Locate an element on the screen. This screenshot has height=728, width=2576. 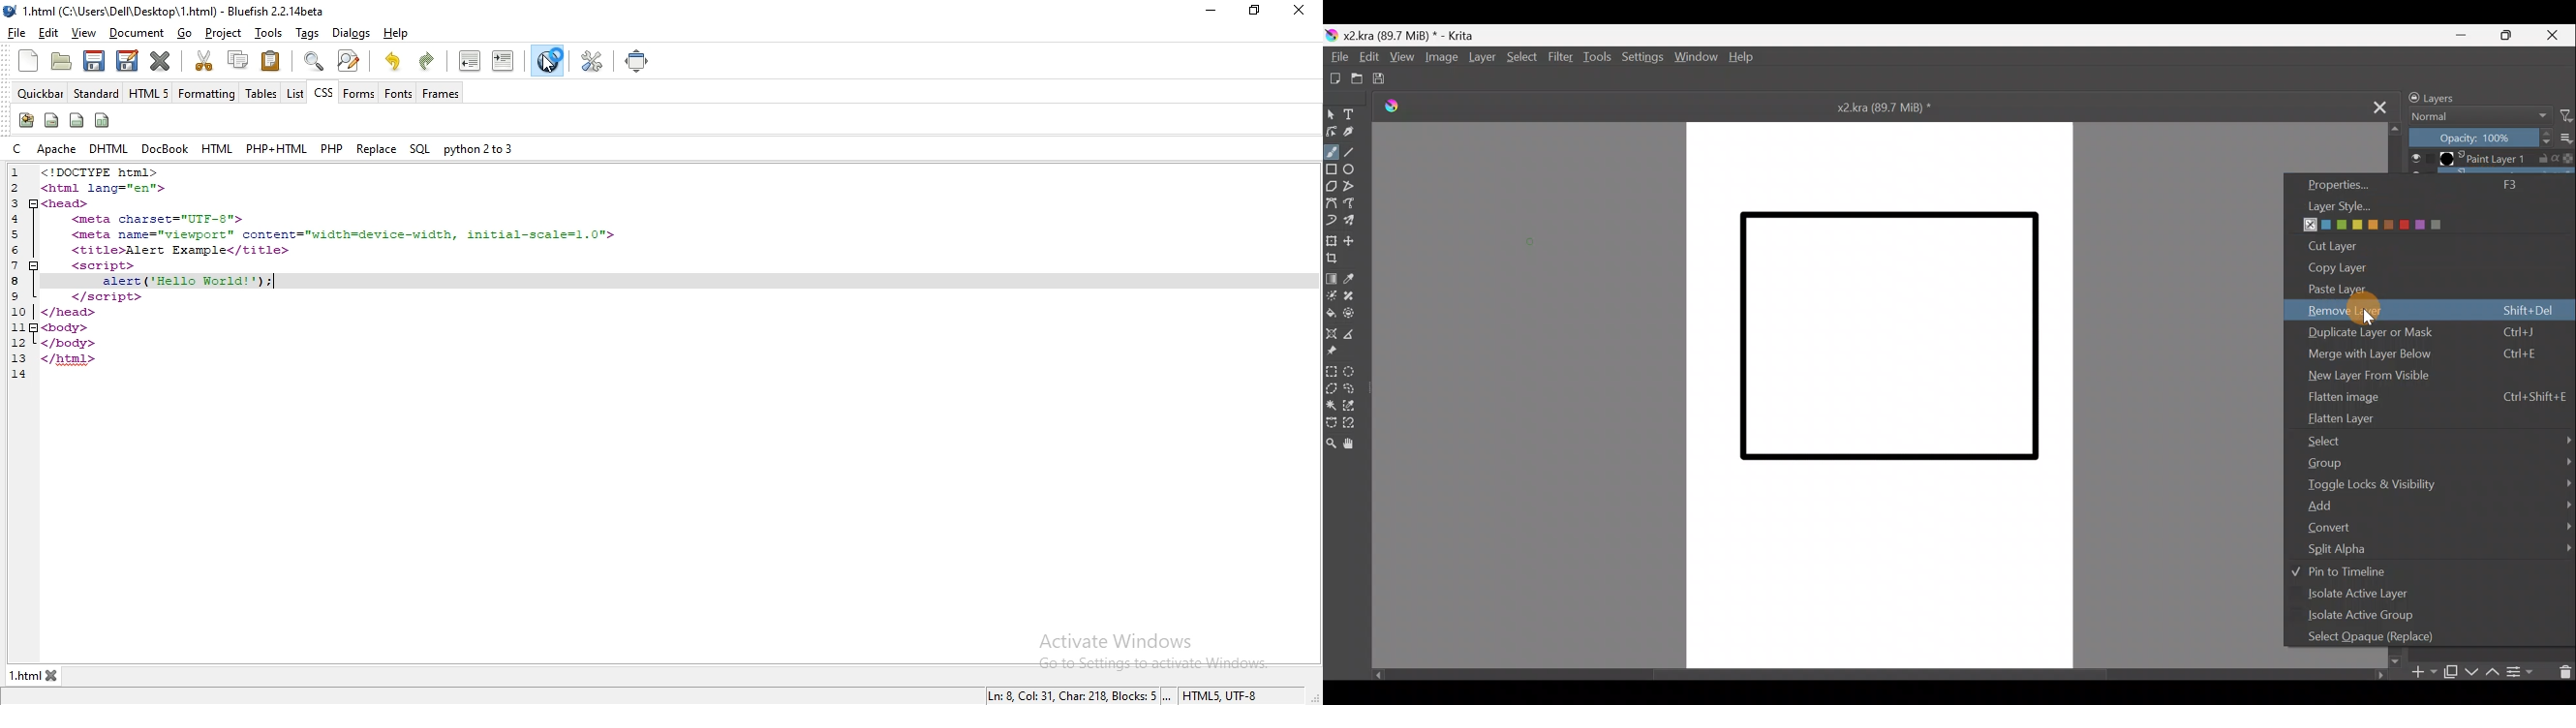
php + html is located at coordinates (275, 148).